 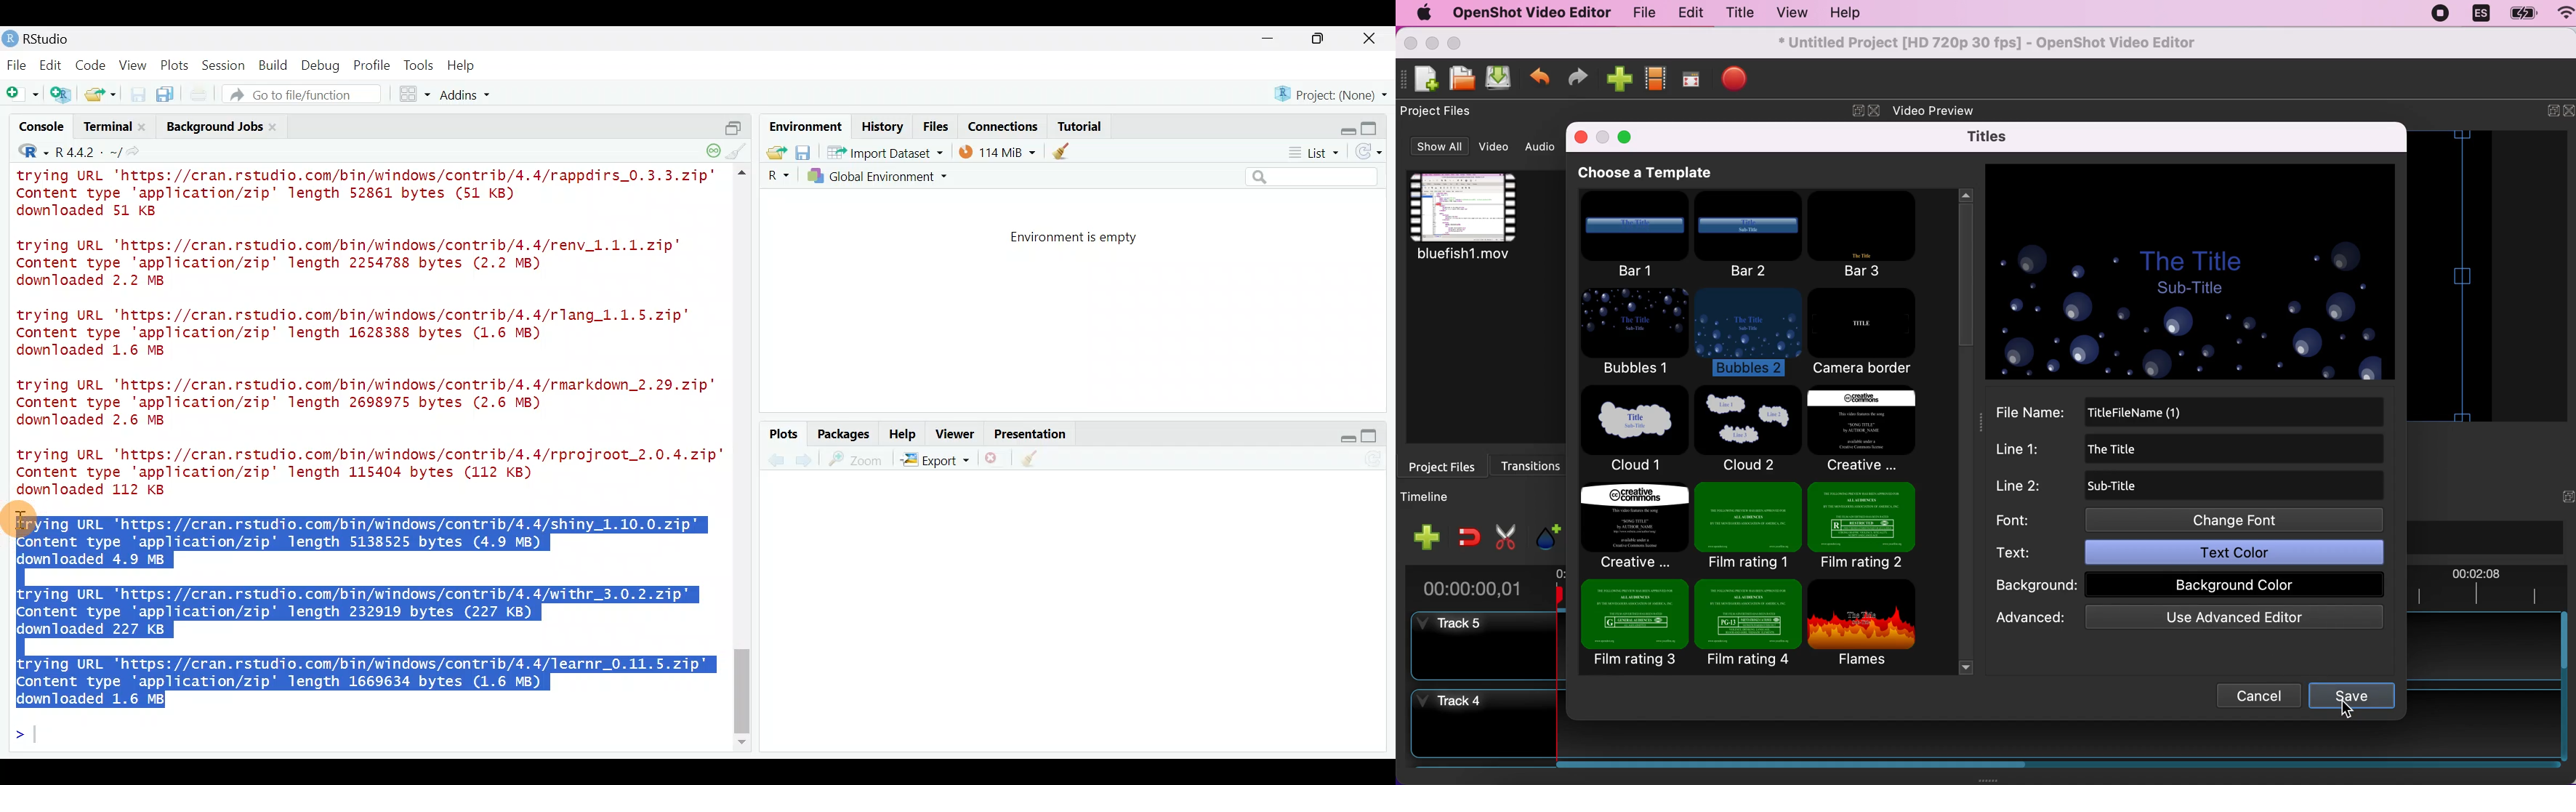 What do you see at coordinates (1867, 234) in the screenshot?
I see `bar 3` at bounding box center [1867, 234].